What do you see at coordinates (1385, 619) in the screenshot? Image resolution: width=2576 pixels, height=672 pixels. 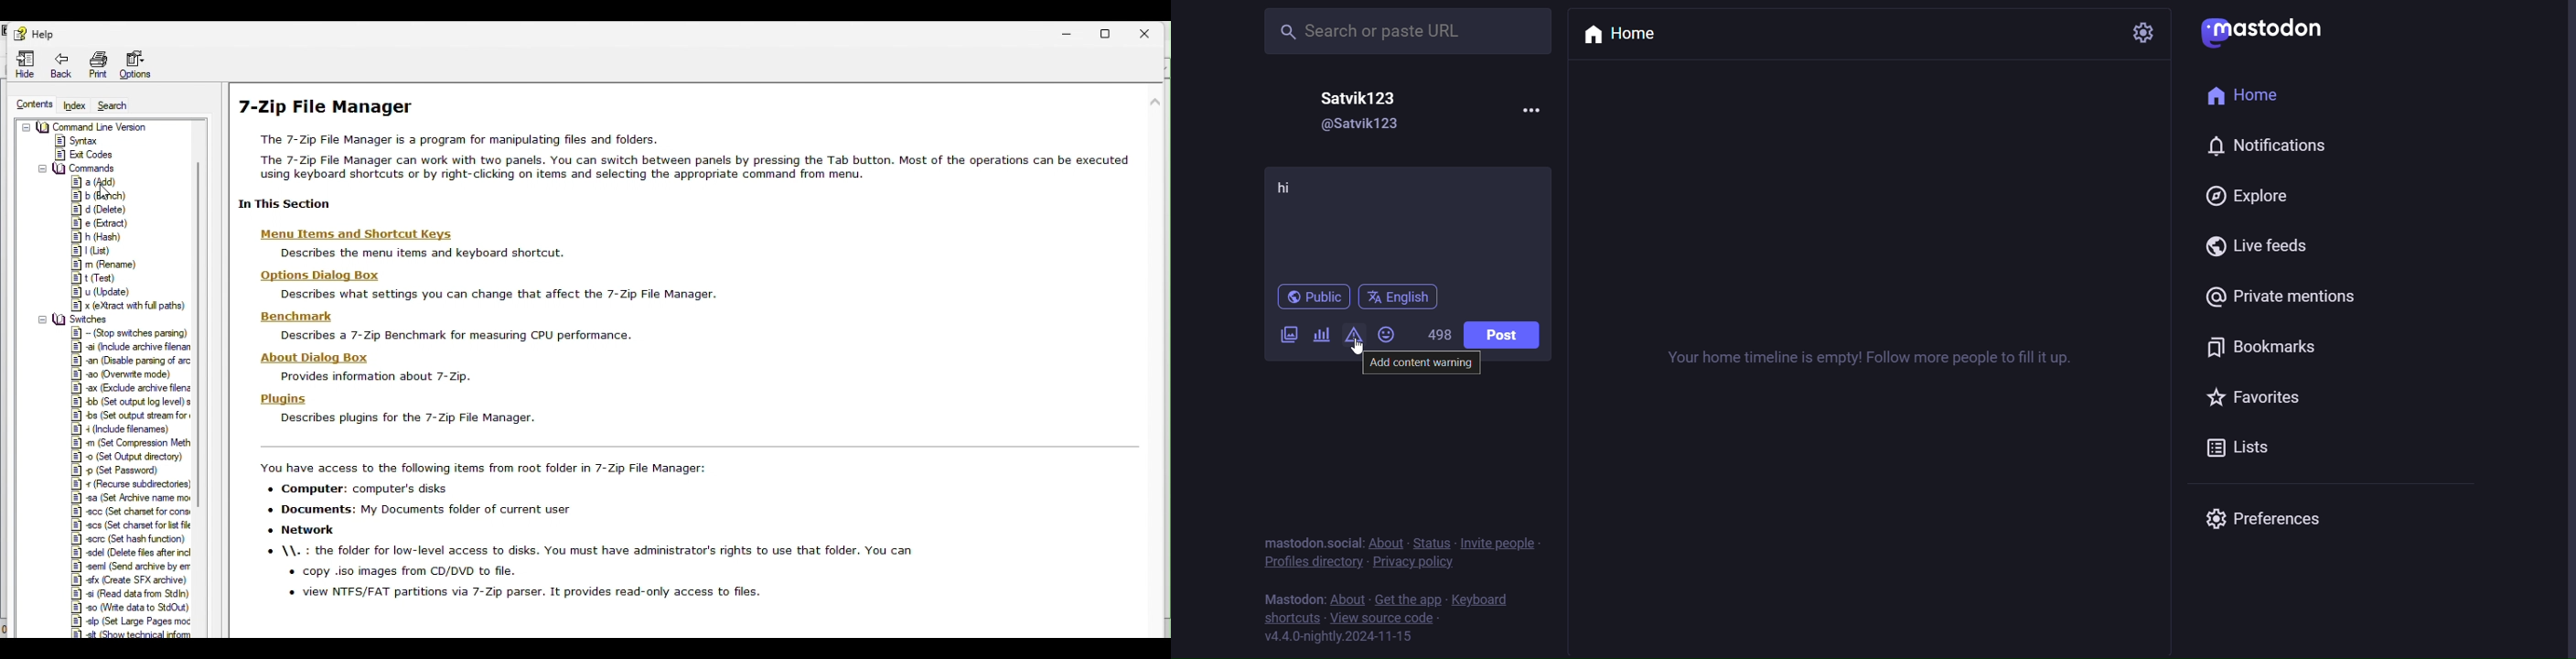 I see `source code` at bounding box center [1385, 619].